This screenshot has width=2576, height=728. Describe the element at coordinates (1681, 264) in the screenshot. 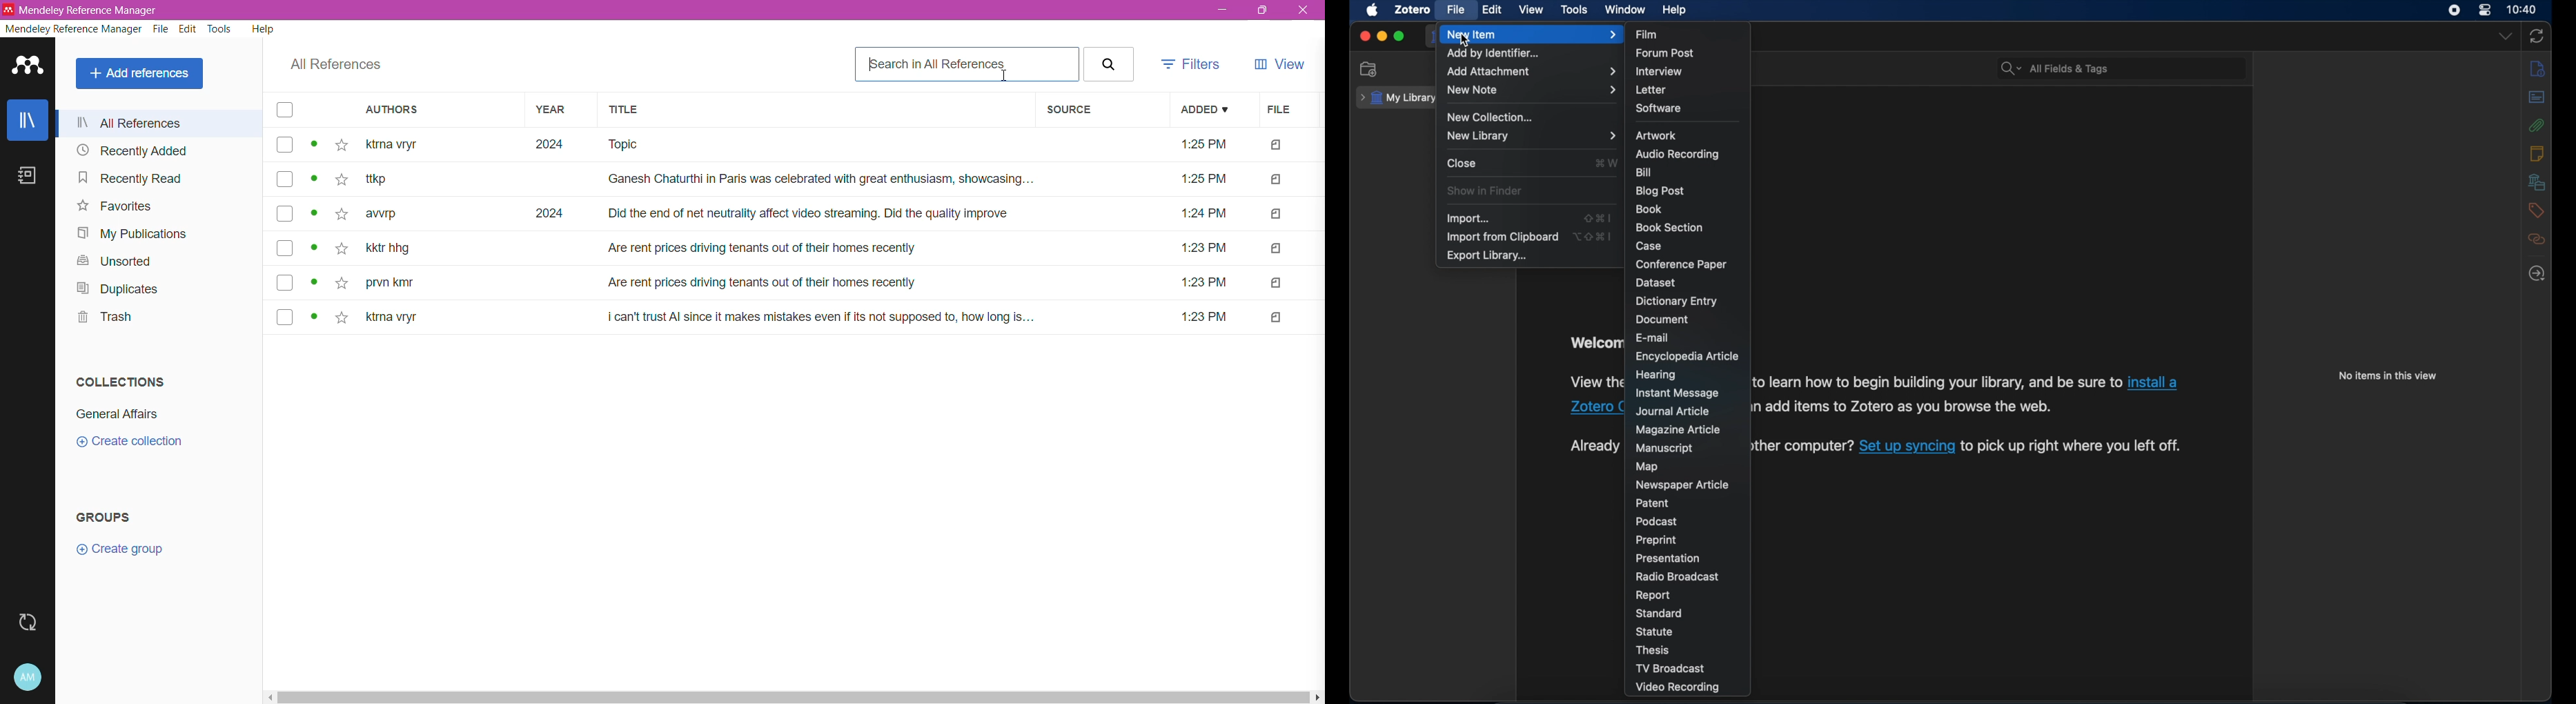

I see `conference paper` at that location.